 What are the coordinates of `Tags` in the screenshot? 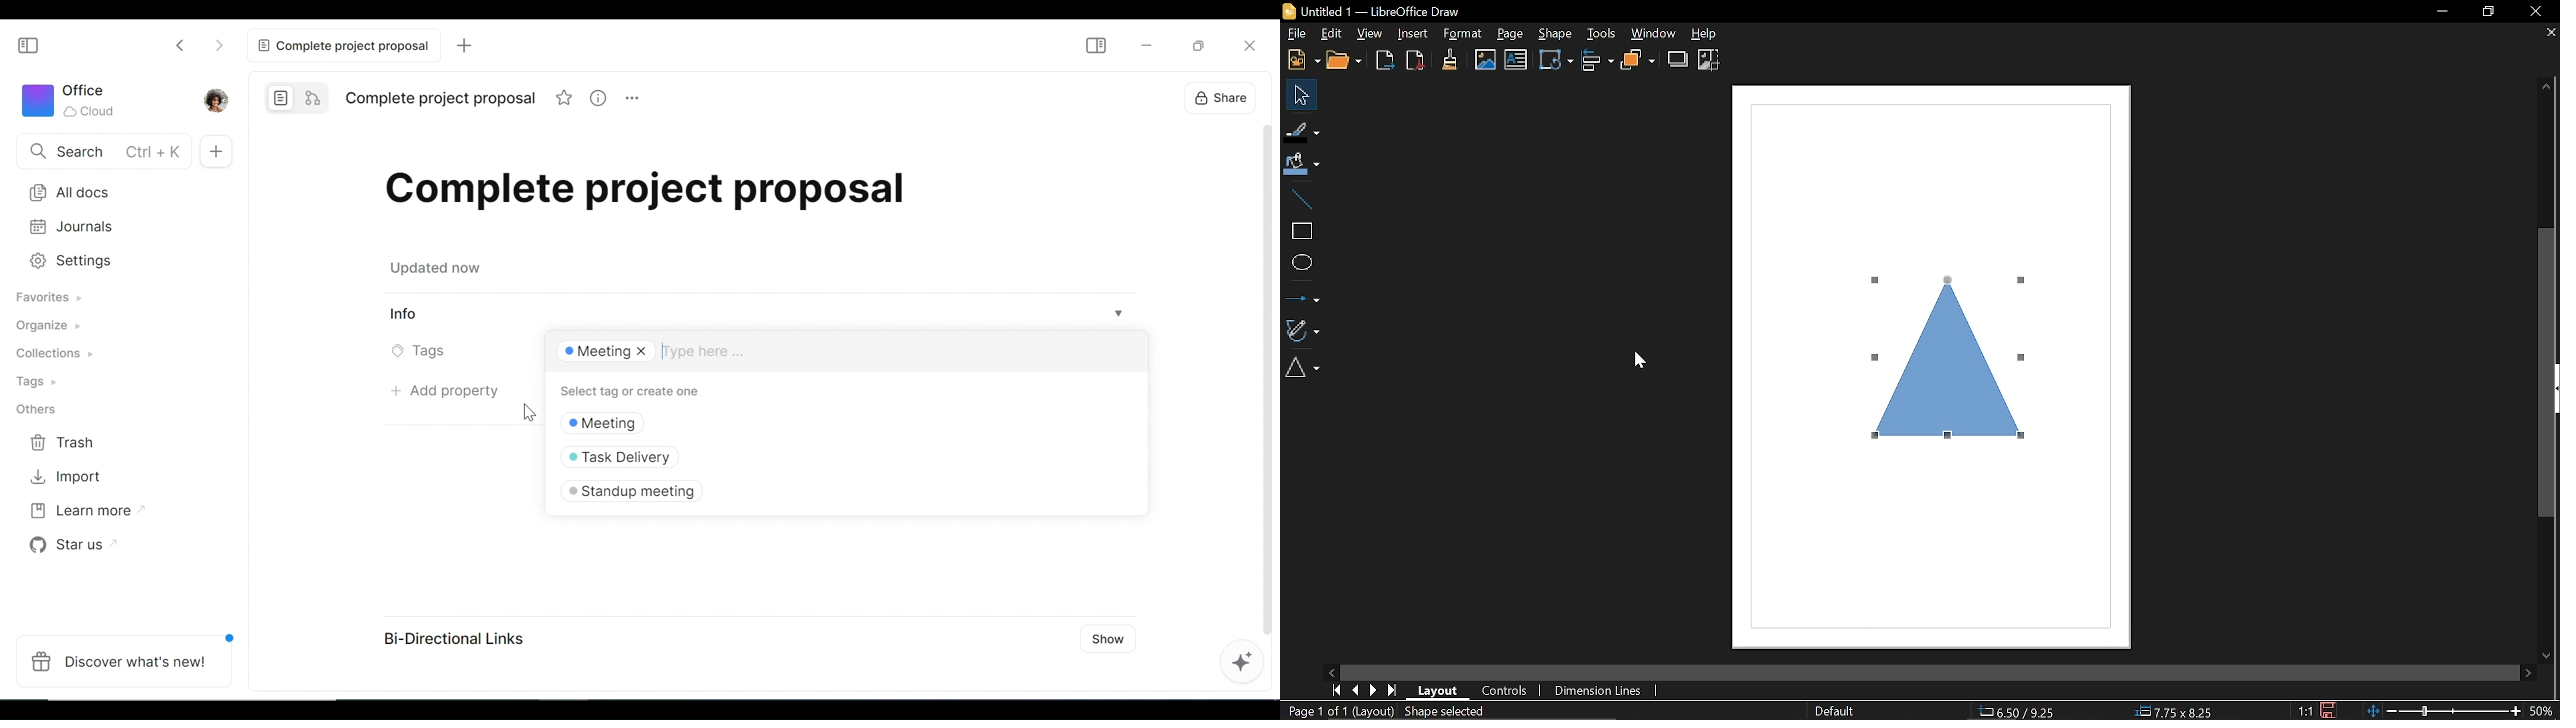 It's located at (423, 350).